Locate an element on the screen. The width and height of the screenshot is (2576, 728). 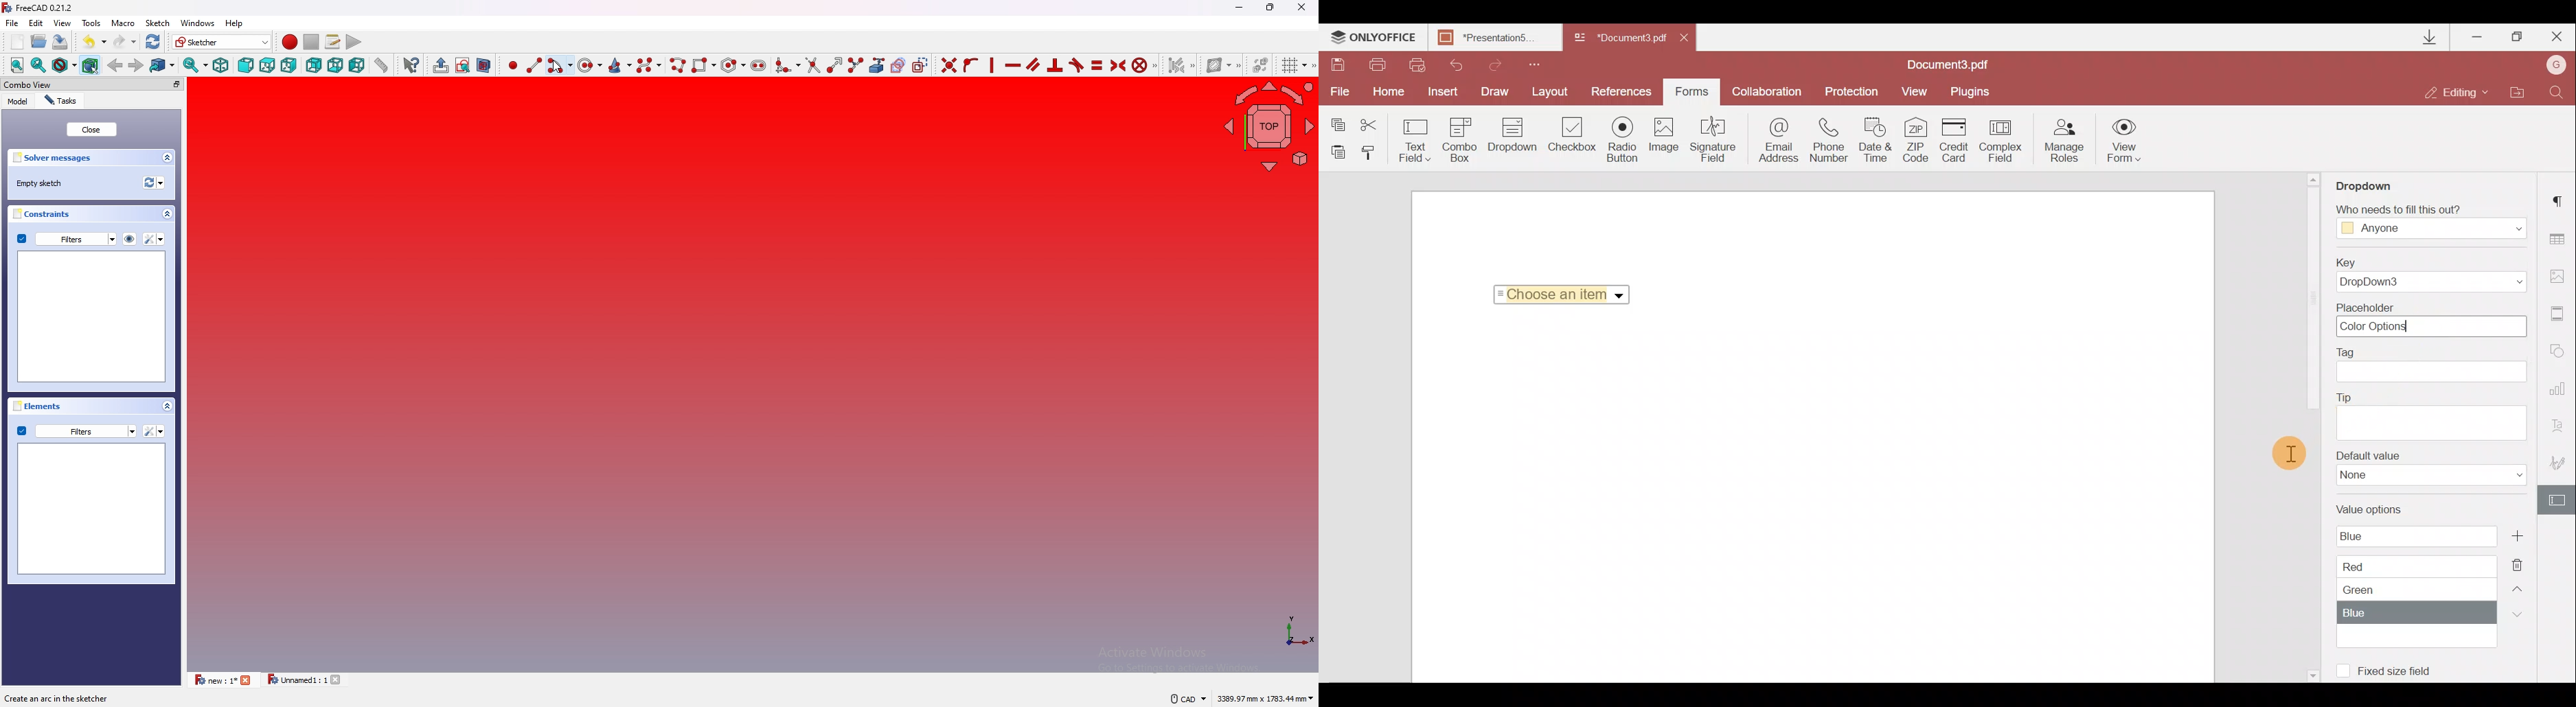
Image settings is located at coordinates (2561, 276).